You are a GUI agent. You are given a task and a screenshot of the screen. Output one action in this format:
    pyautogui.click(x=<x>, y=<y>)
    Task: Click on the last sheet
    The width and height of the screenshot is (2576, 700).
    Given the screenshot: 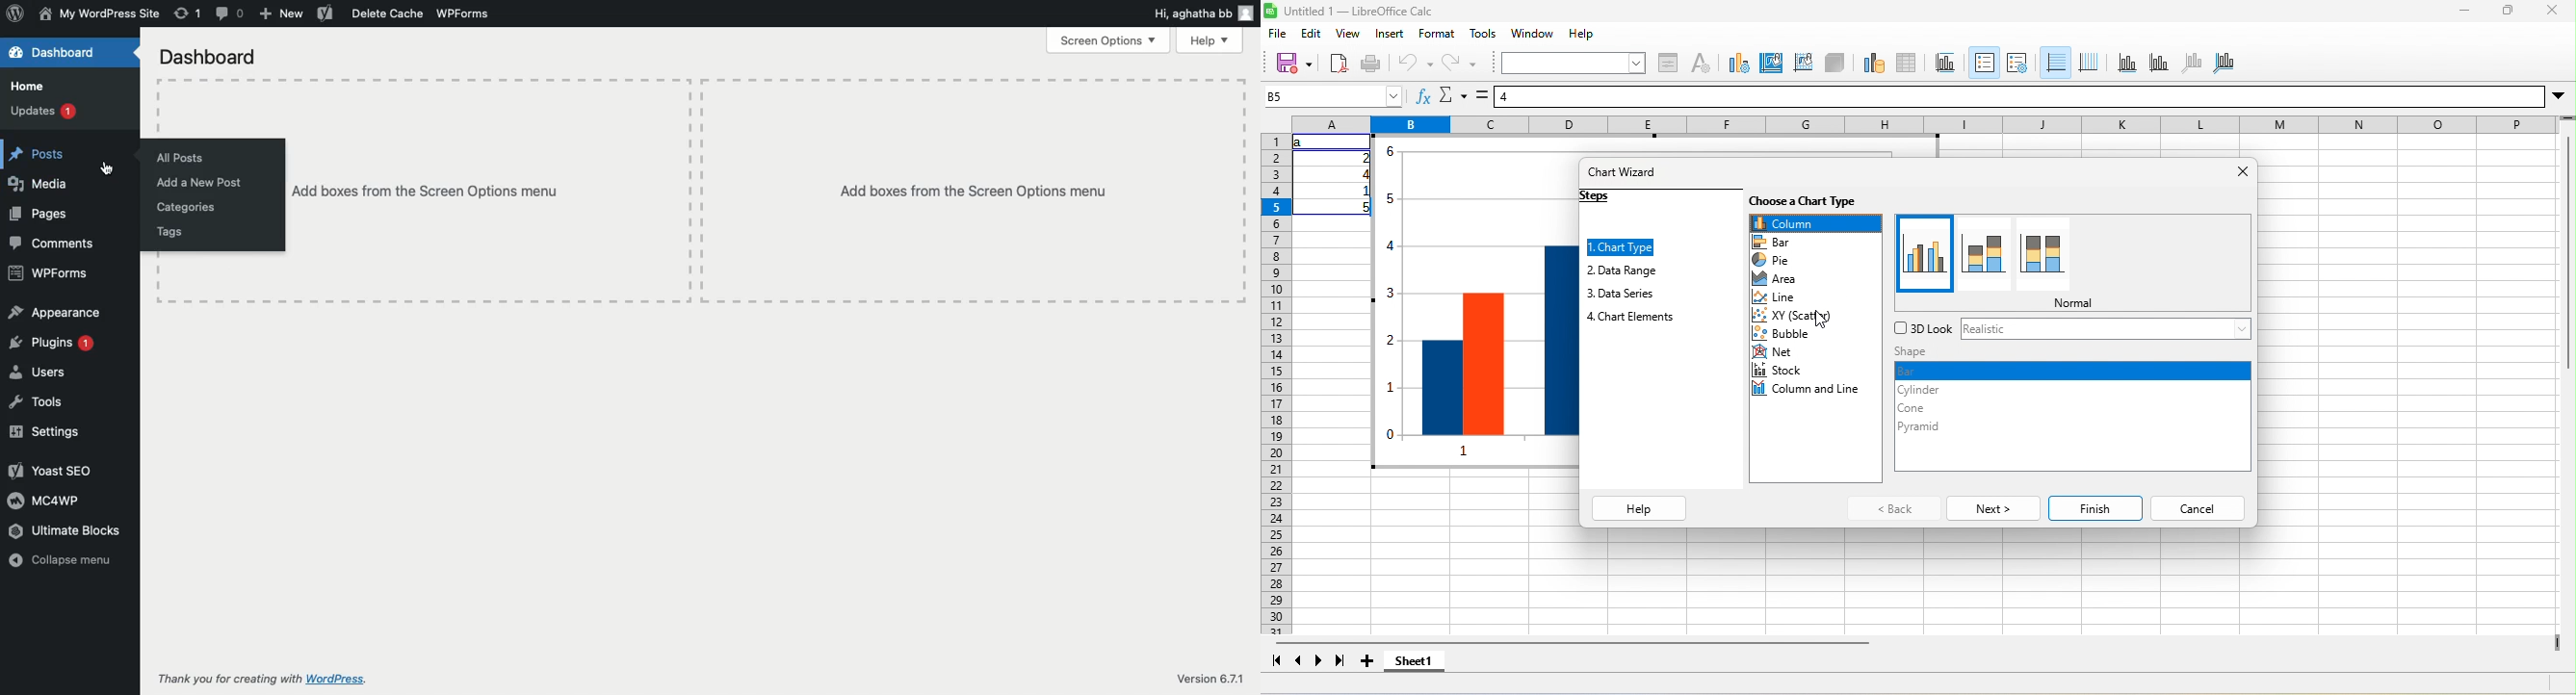 What is the action you would take?
    pyautogui.click(x=1340, y=660)
    